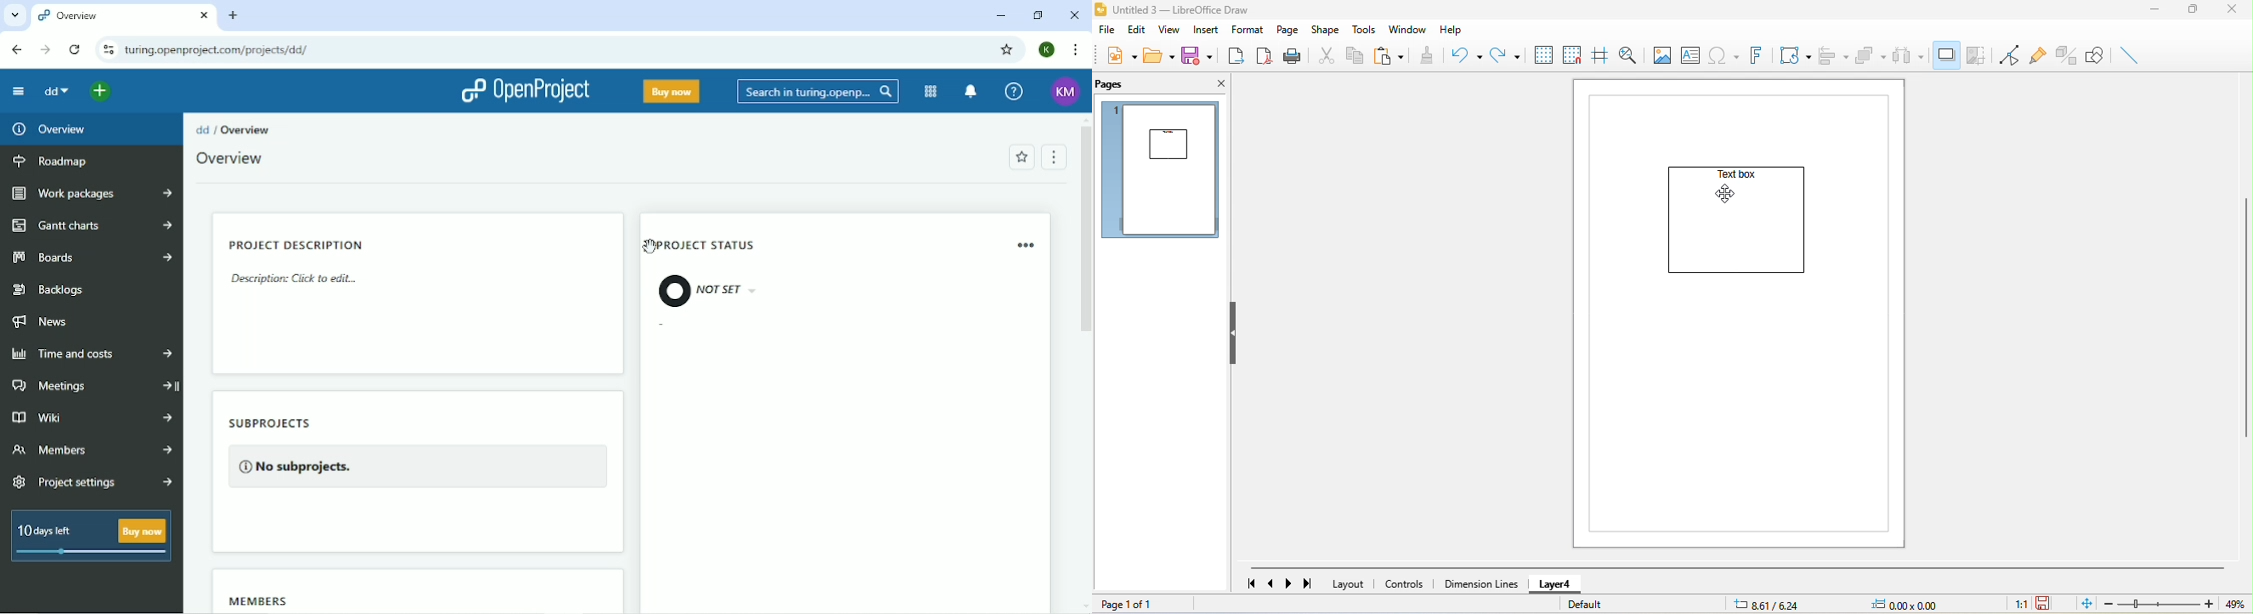  I want to click on Forward, so click(45, 50).